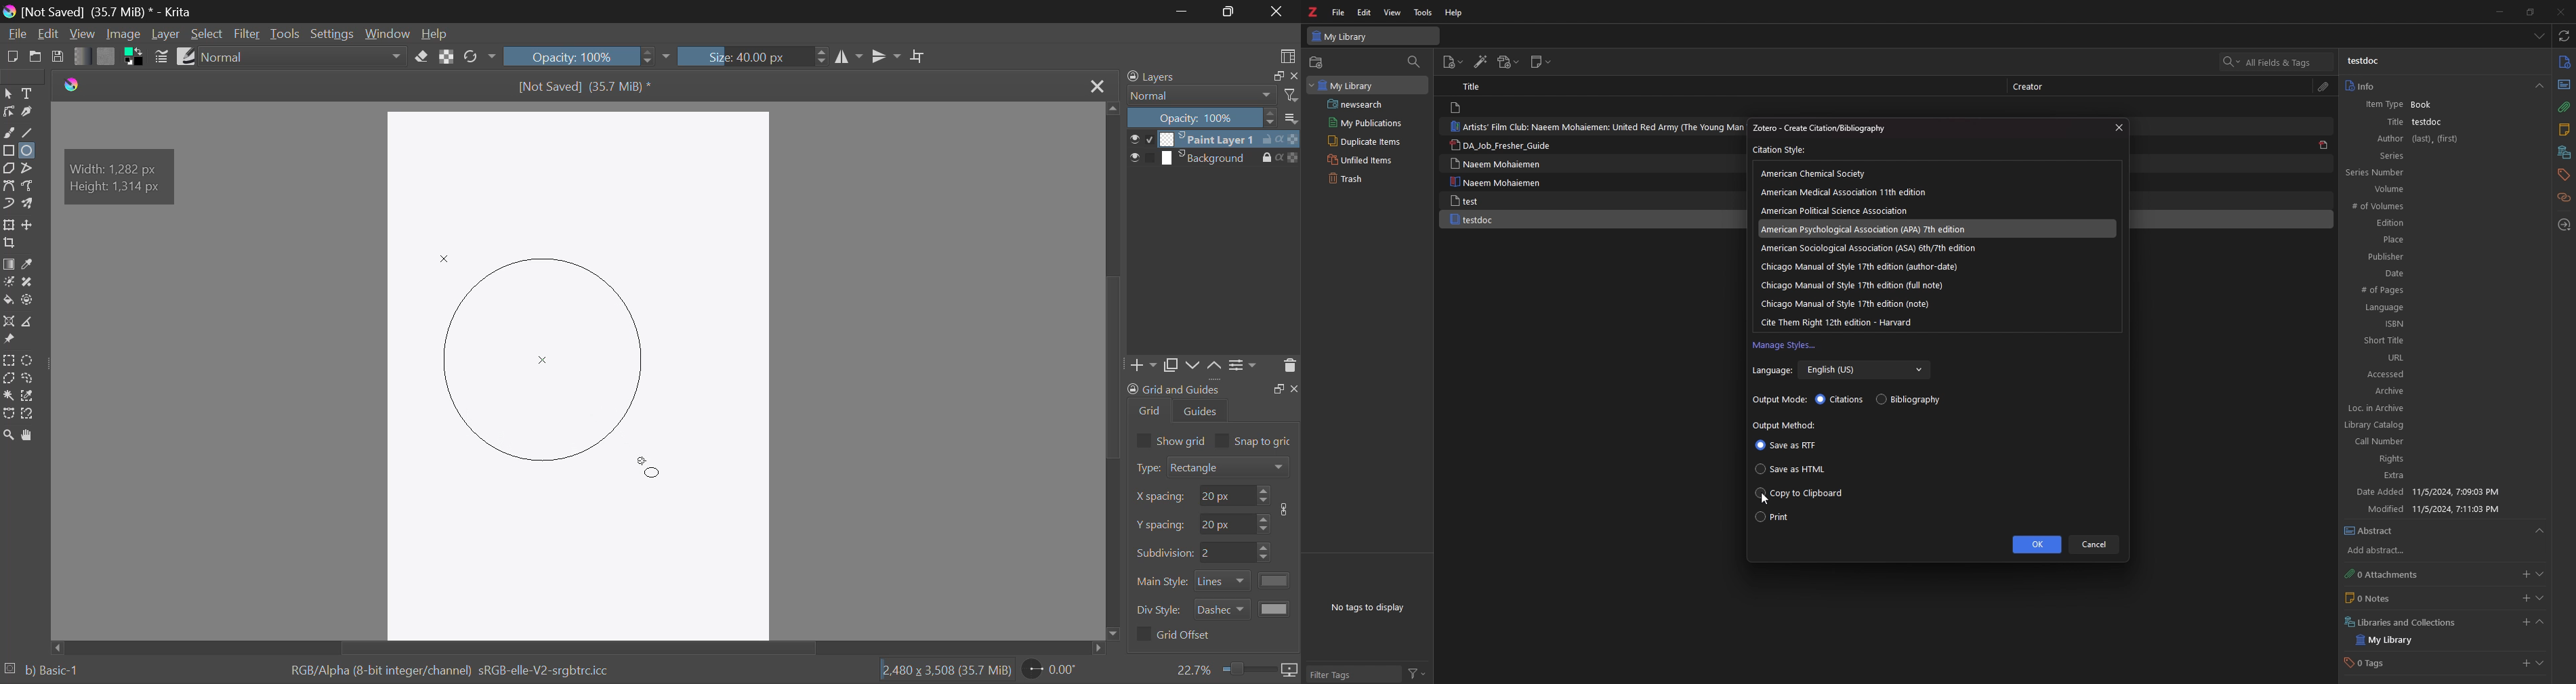 The height and width of the screenshot is (700, 2576). What do you see at coordinates (579, 647) in the screenshot?
I see `Scroll Bar` at bounding box center [579, 647].